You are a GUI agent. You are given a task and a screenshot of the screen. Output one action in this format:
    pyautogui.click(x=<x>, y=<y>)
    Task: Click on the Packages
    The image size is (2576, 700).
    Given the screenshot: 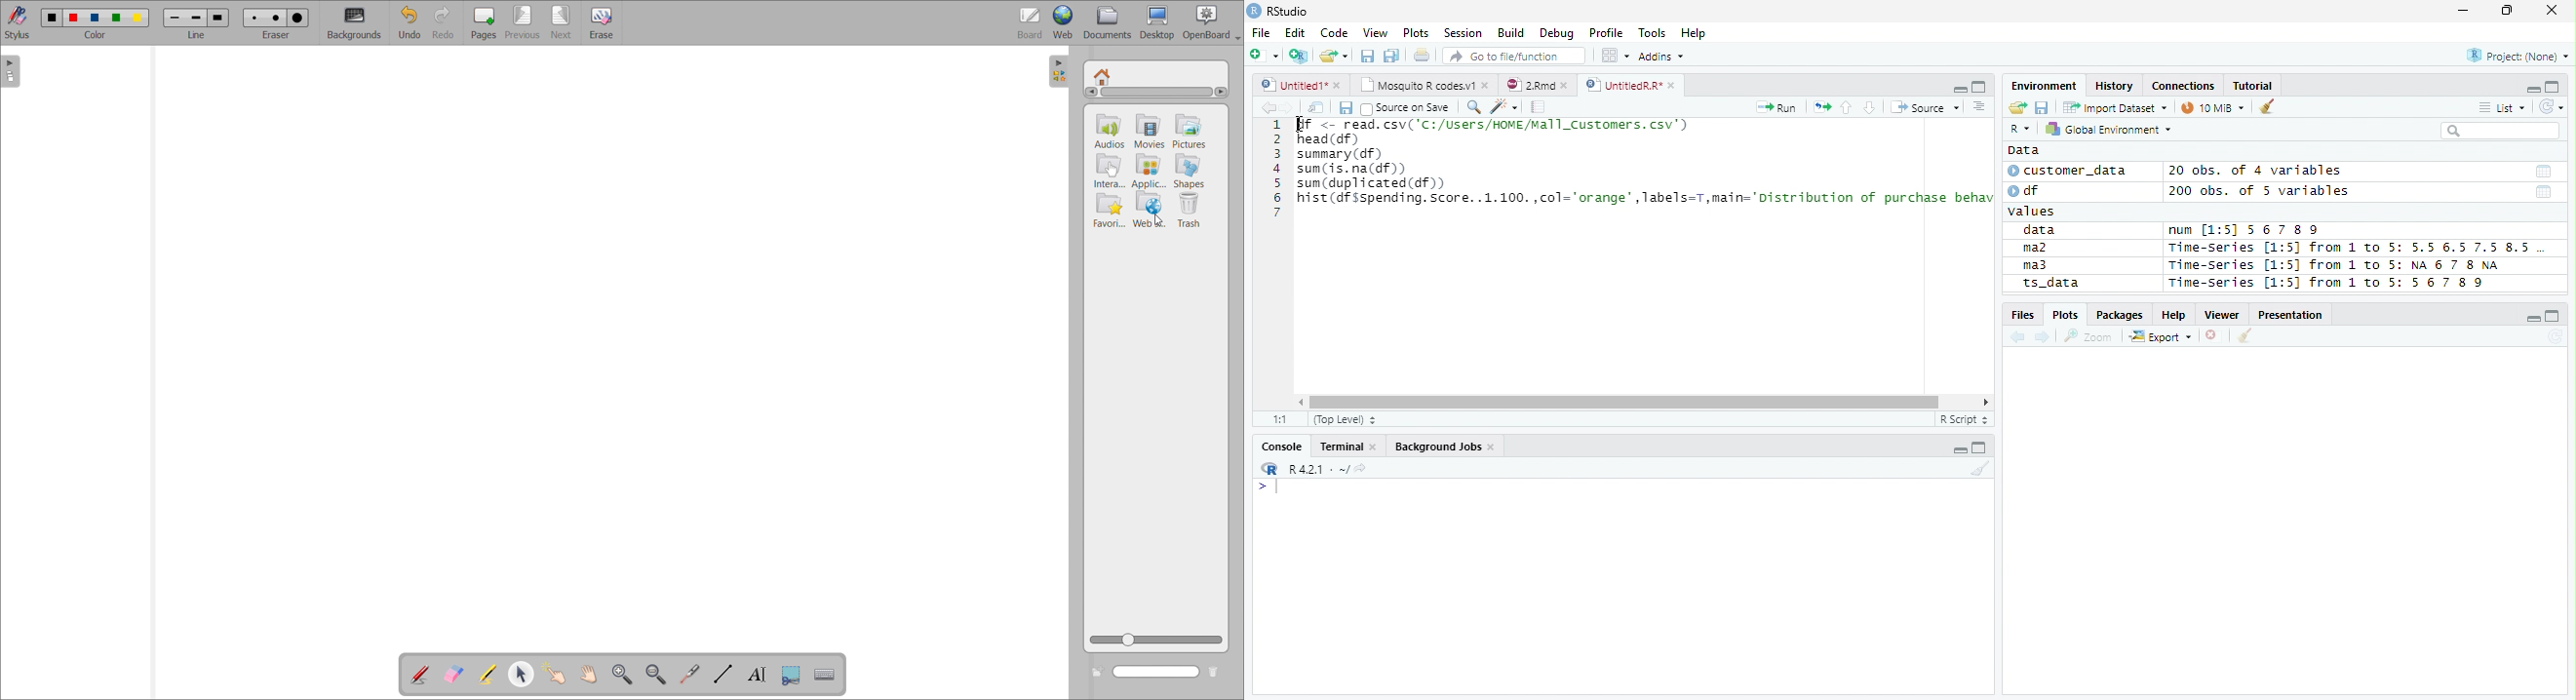 What is the action you would take?
    pyautogui.click(x=2119, y=316)
    